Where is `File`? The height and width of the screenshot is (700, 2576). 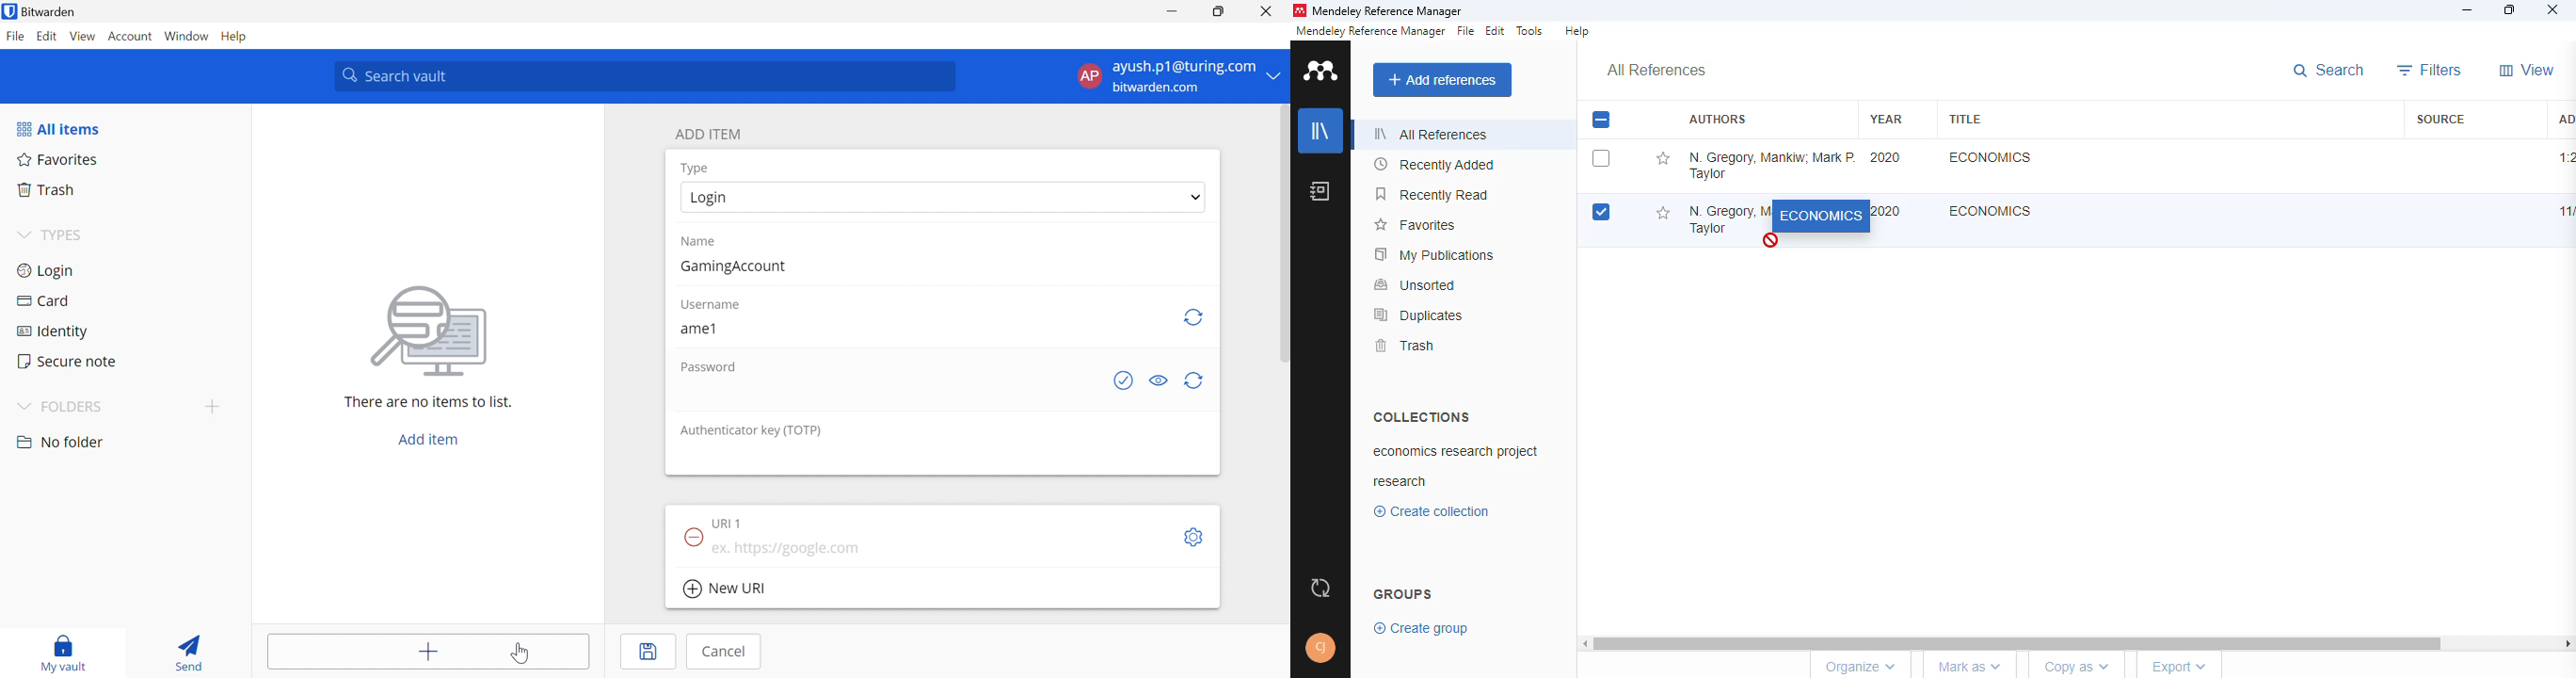
File is located at coordinates (15, 37).